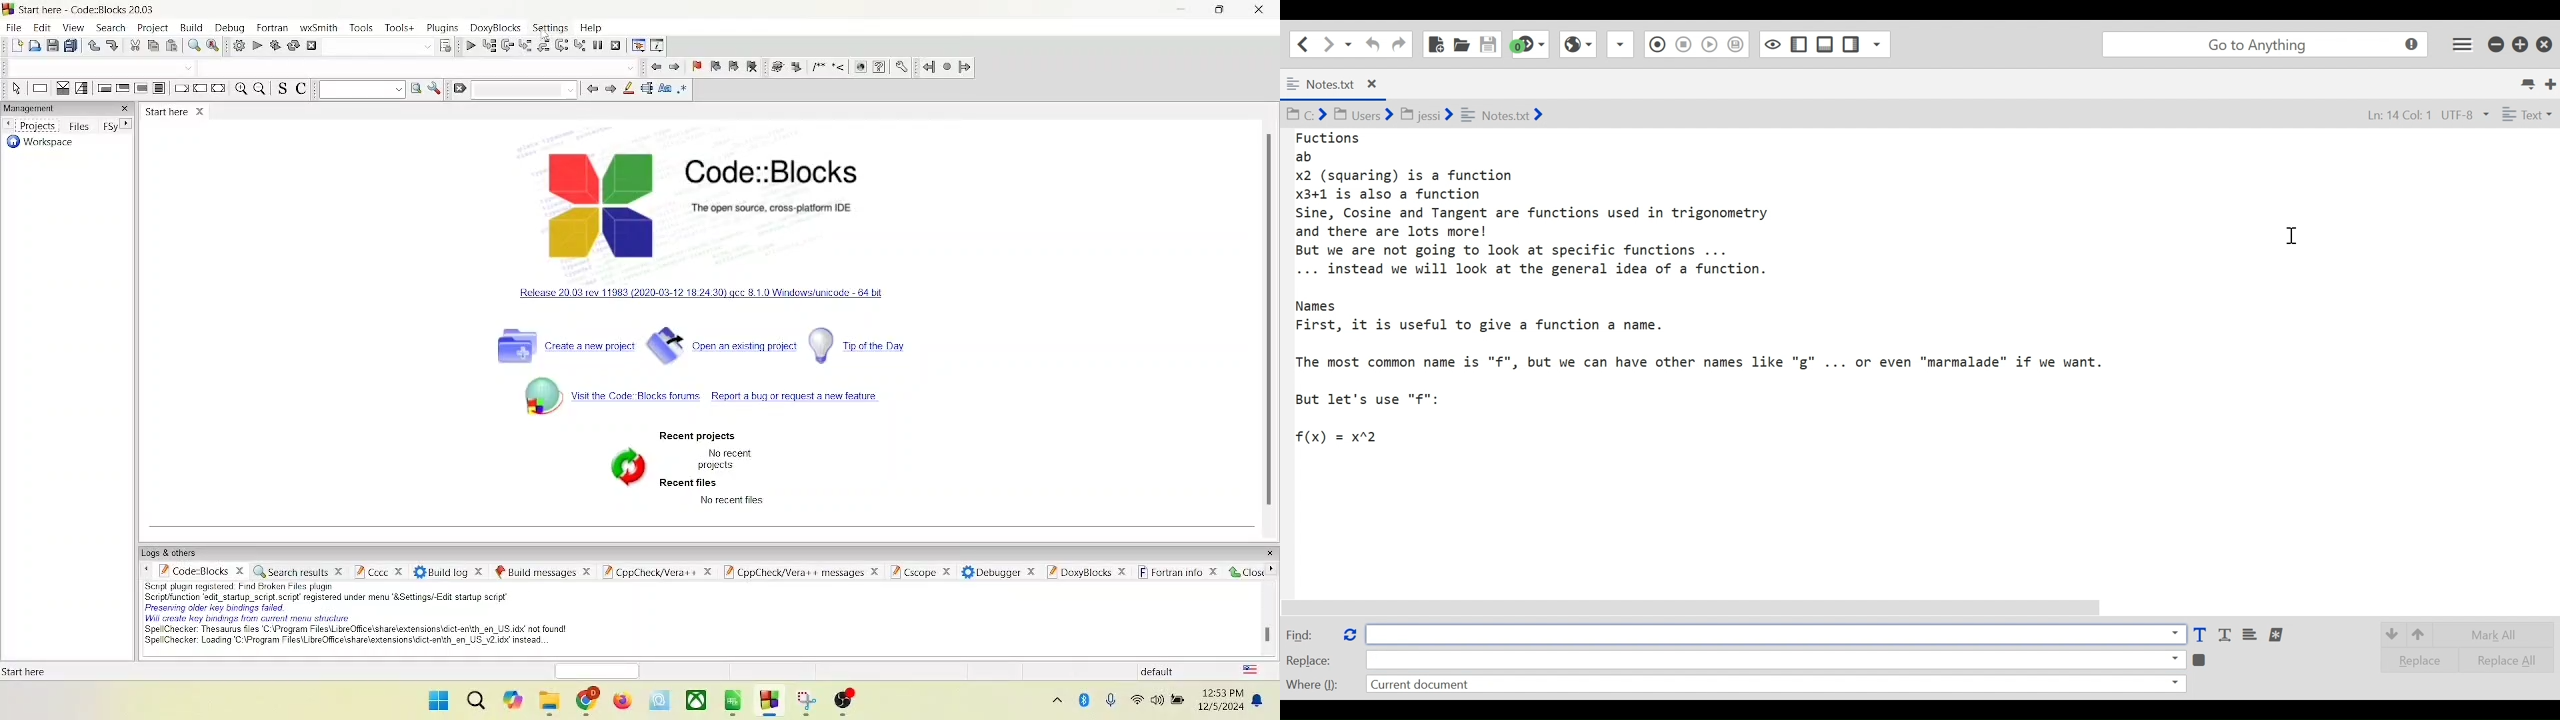 Image resolution: width=2576 pixels, height=728 pixels. What do you see at coordinates (71, 27) in the screenshot?
I see `view` at bounding box center [71, 27].